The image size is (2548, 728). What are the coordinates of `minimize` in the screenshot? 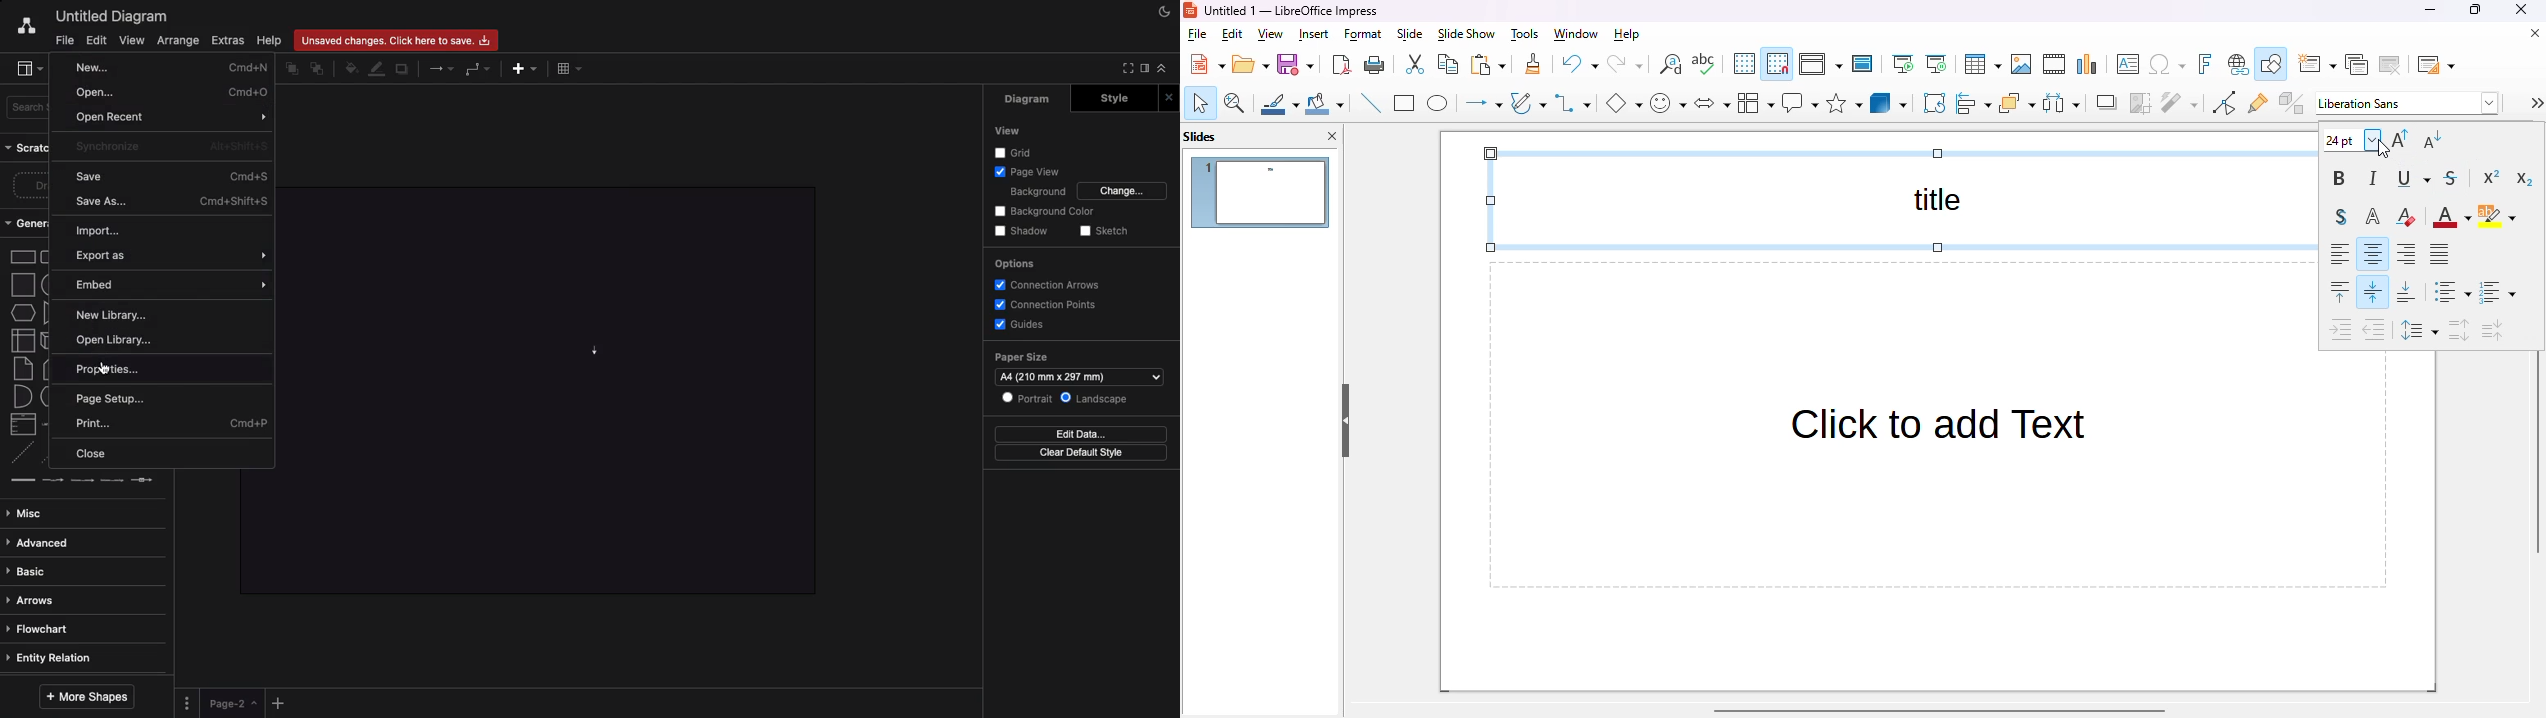 It's located at (2432, 10).